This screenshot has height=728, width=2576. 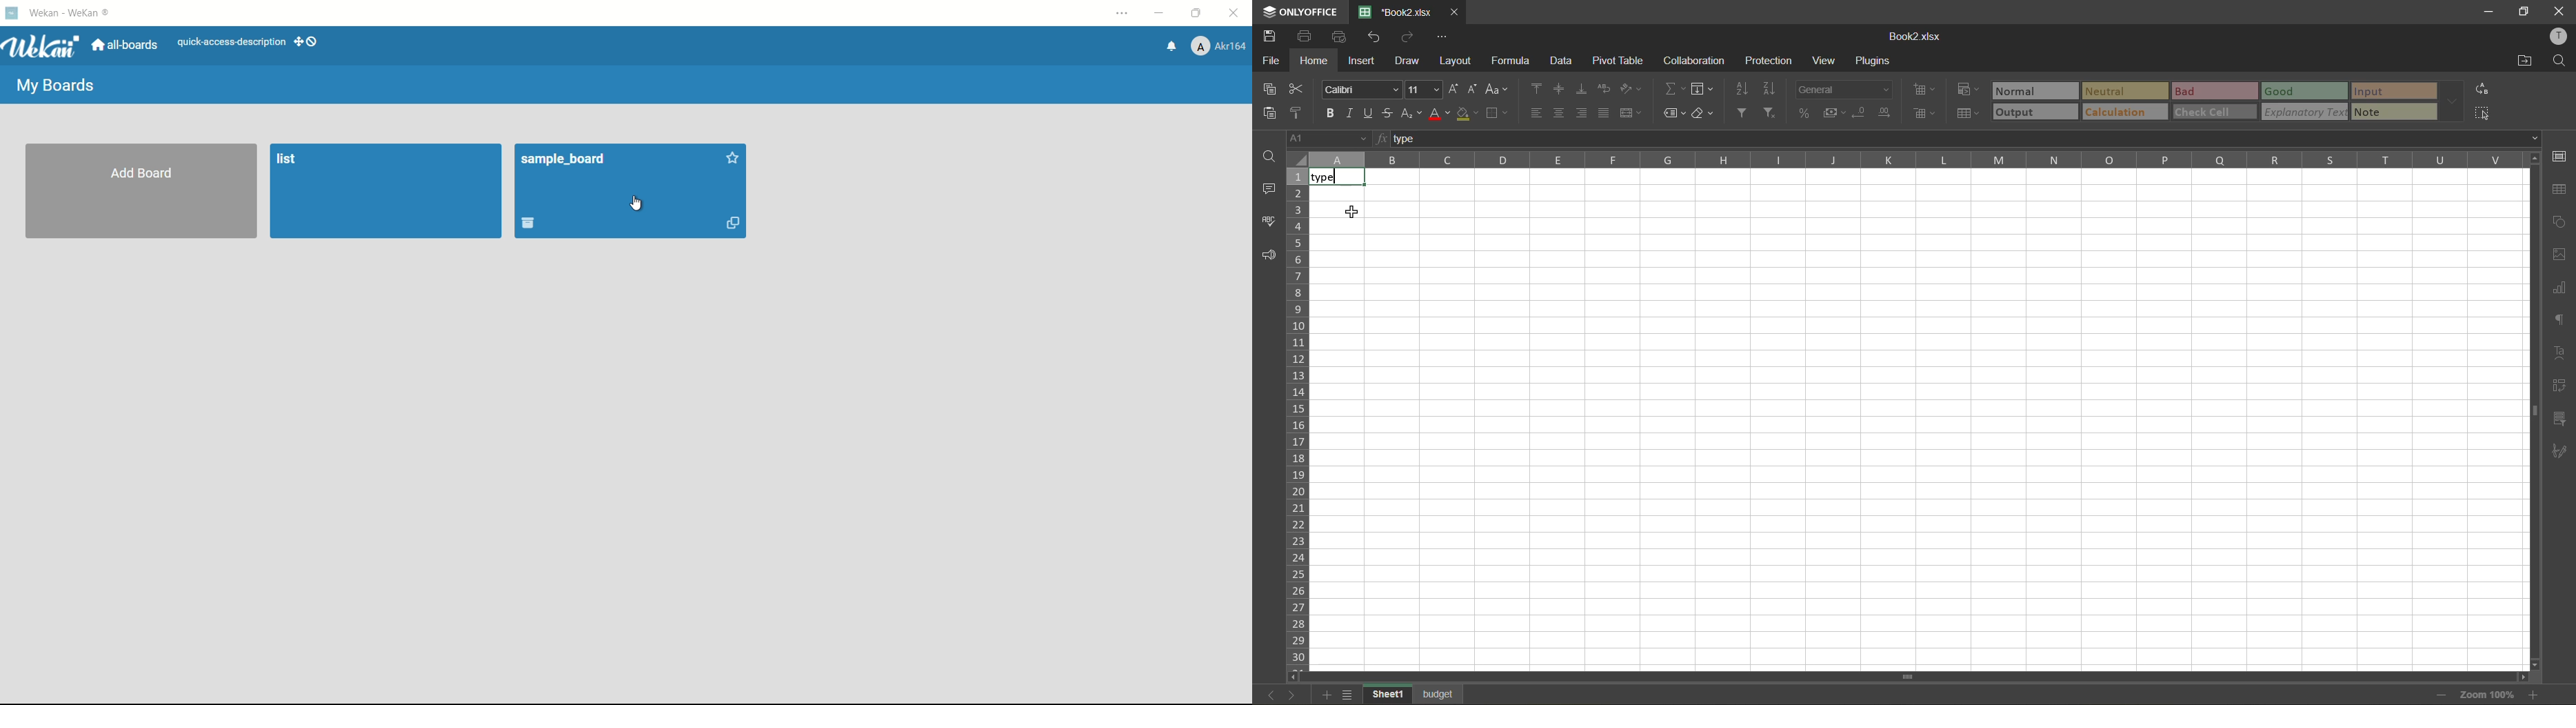 I want to click on paste, so click(x=1269, y=111).